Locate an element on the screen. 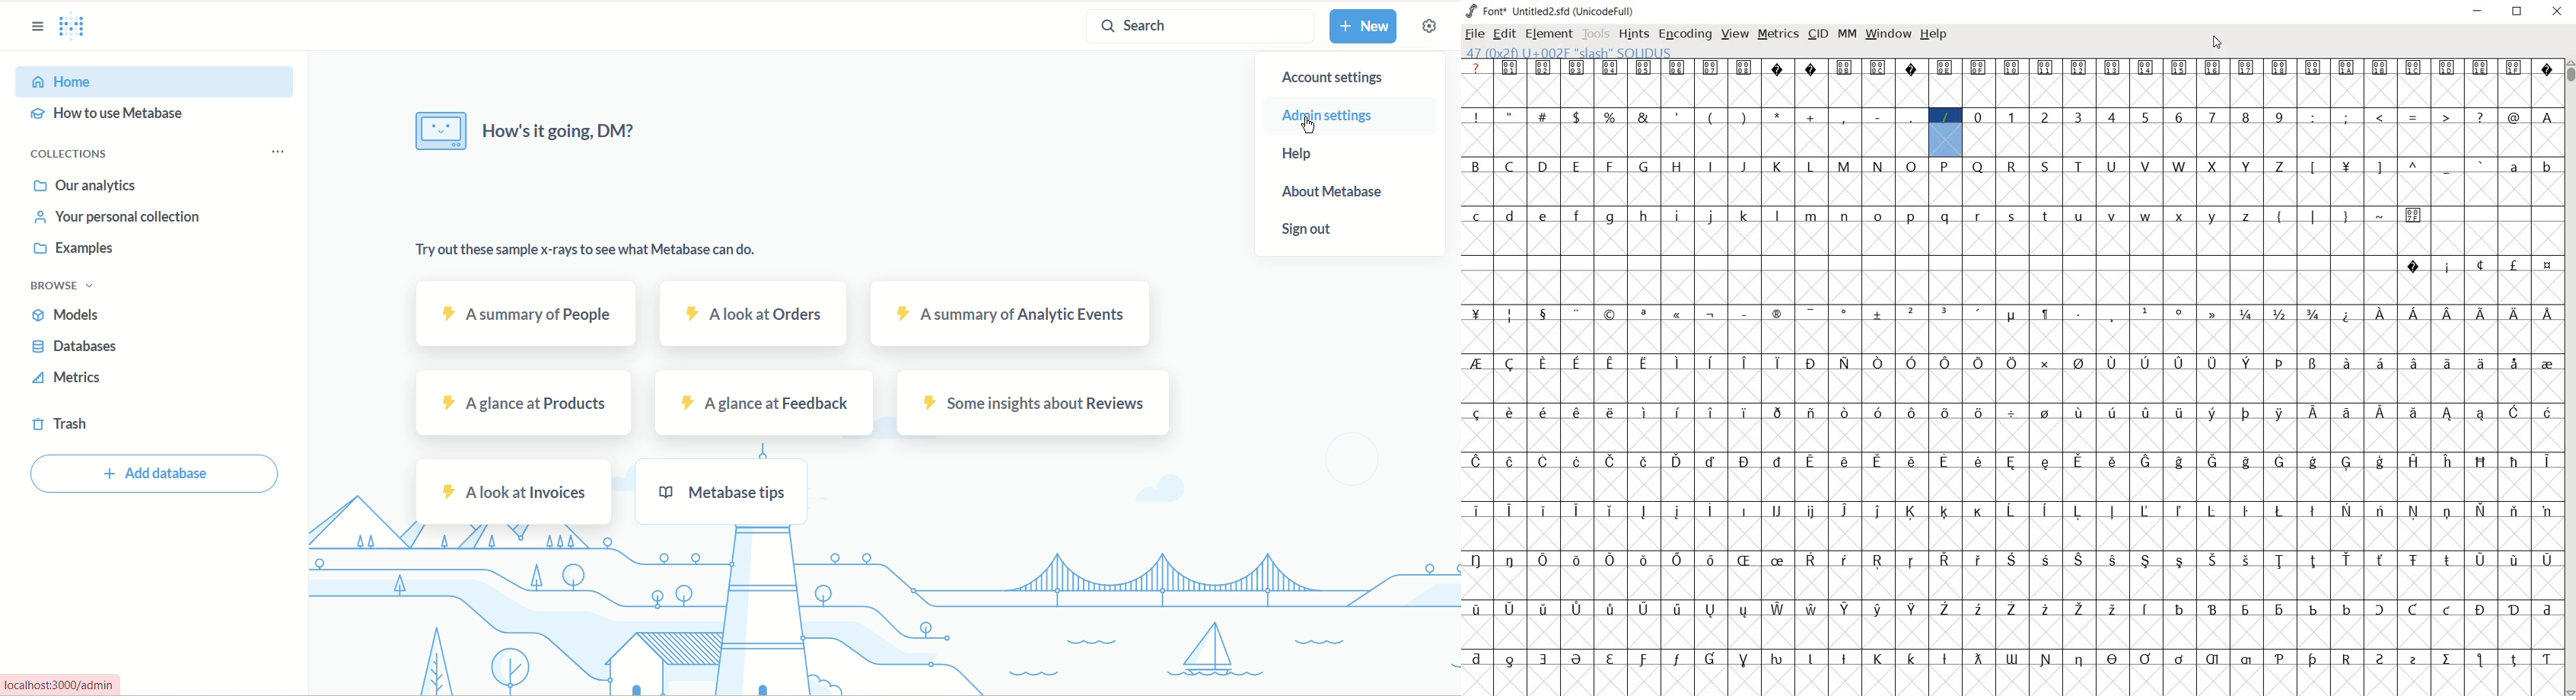  glyph is located at coordinates (2313, 314).